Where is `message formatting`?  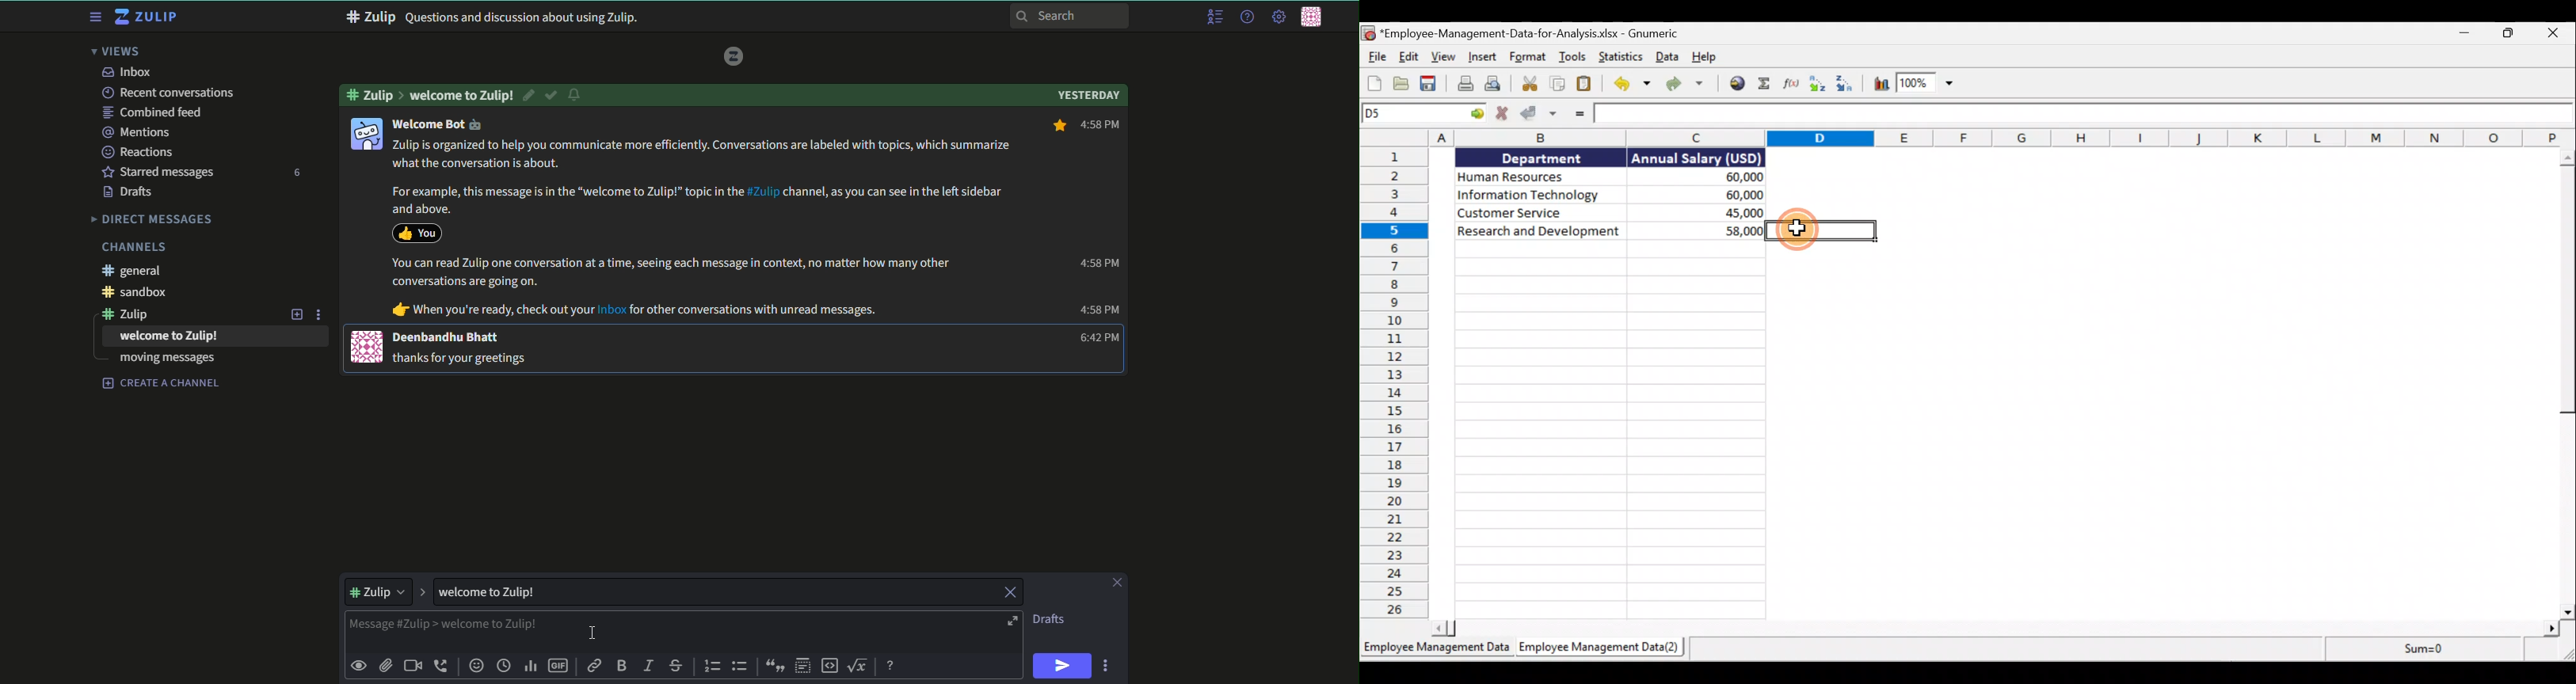
message formatting is located at coordinates (892, 663).